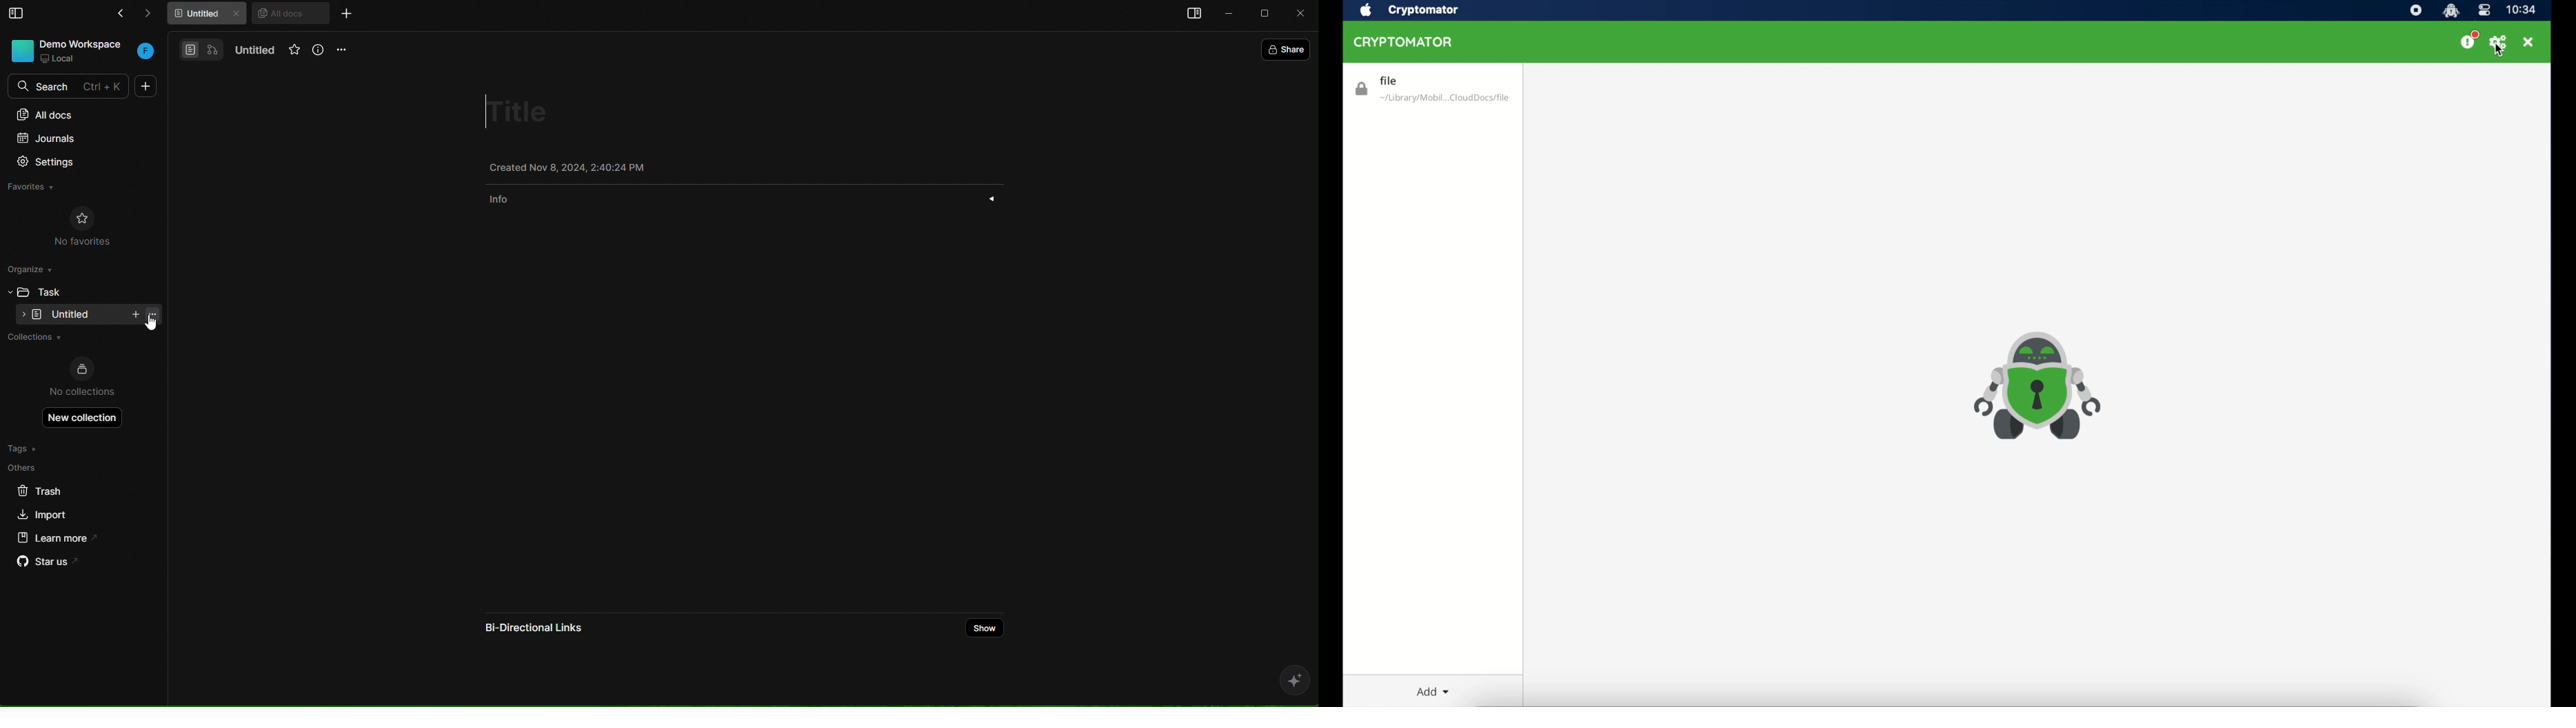 The image size is (2576, 728). What do you see at coordinates (44, 513) in the screenshot?
I see `import` at bounding box center [44, 513].